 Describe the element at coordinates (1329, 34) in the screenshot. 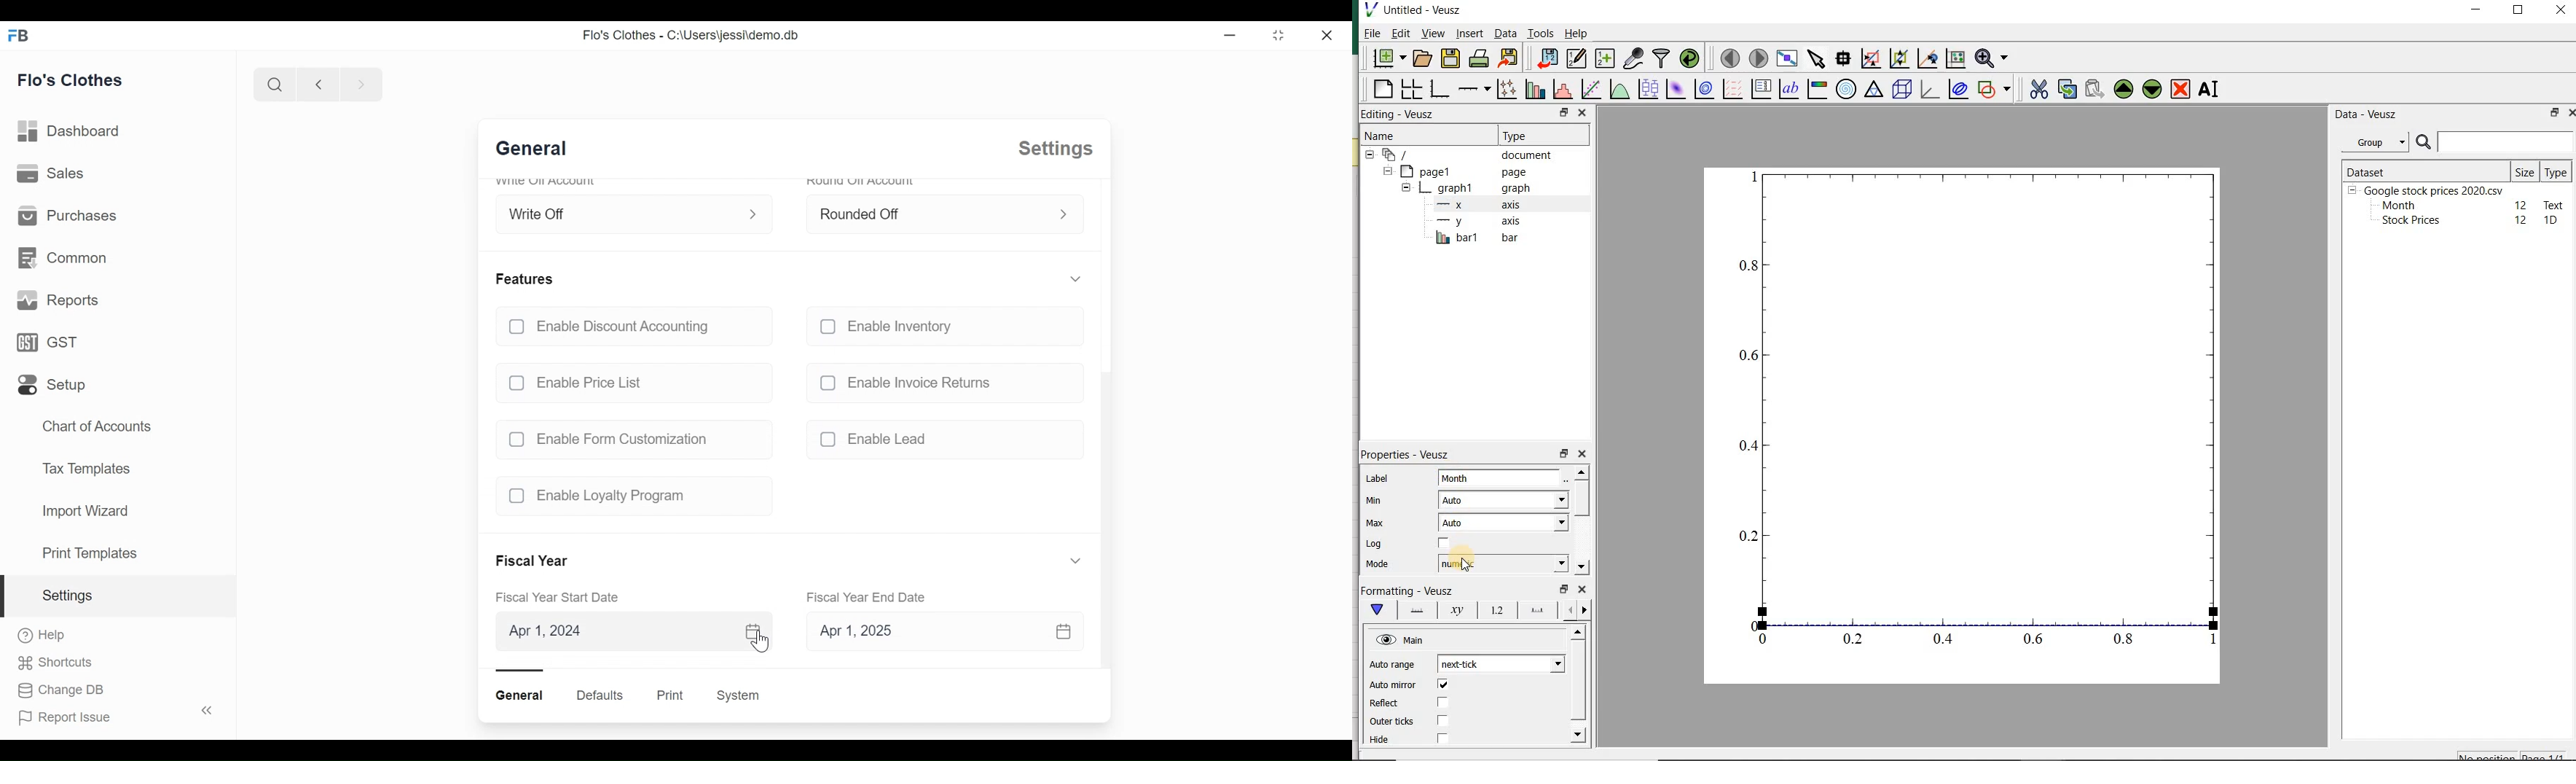

I see `Close` at that location.